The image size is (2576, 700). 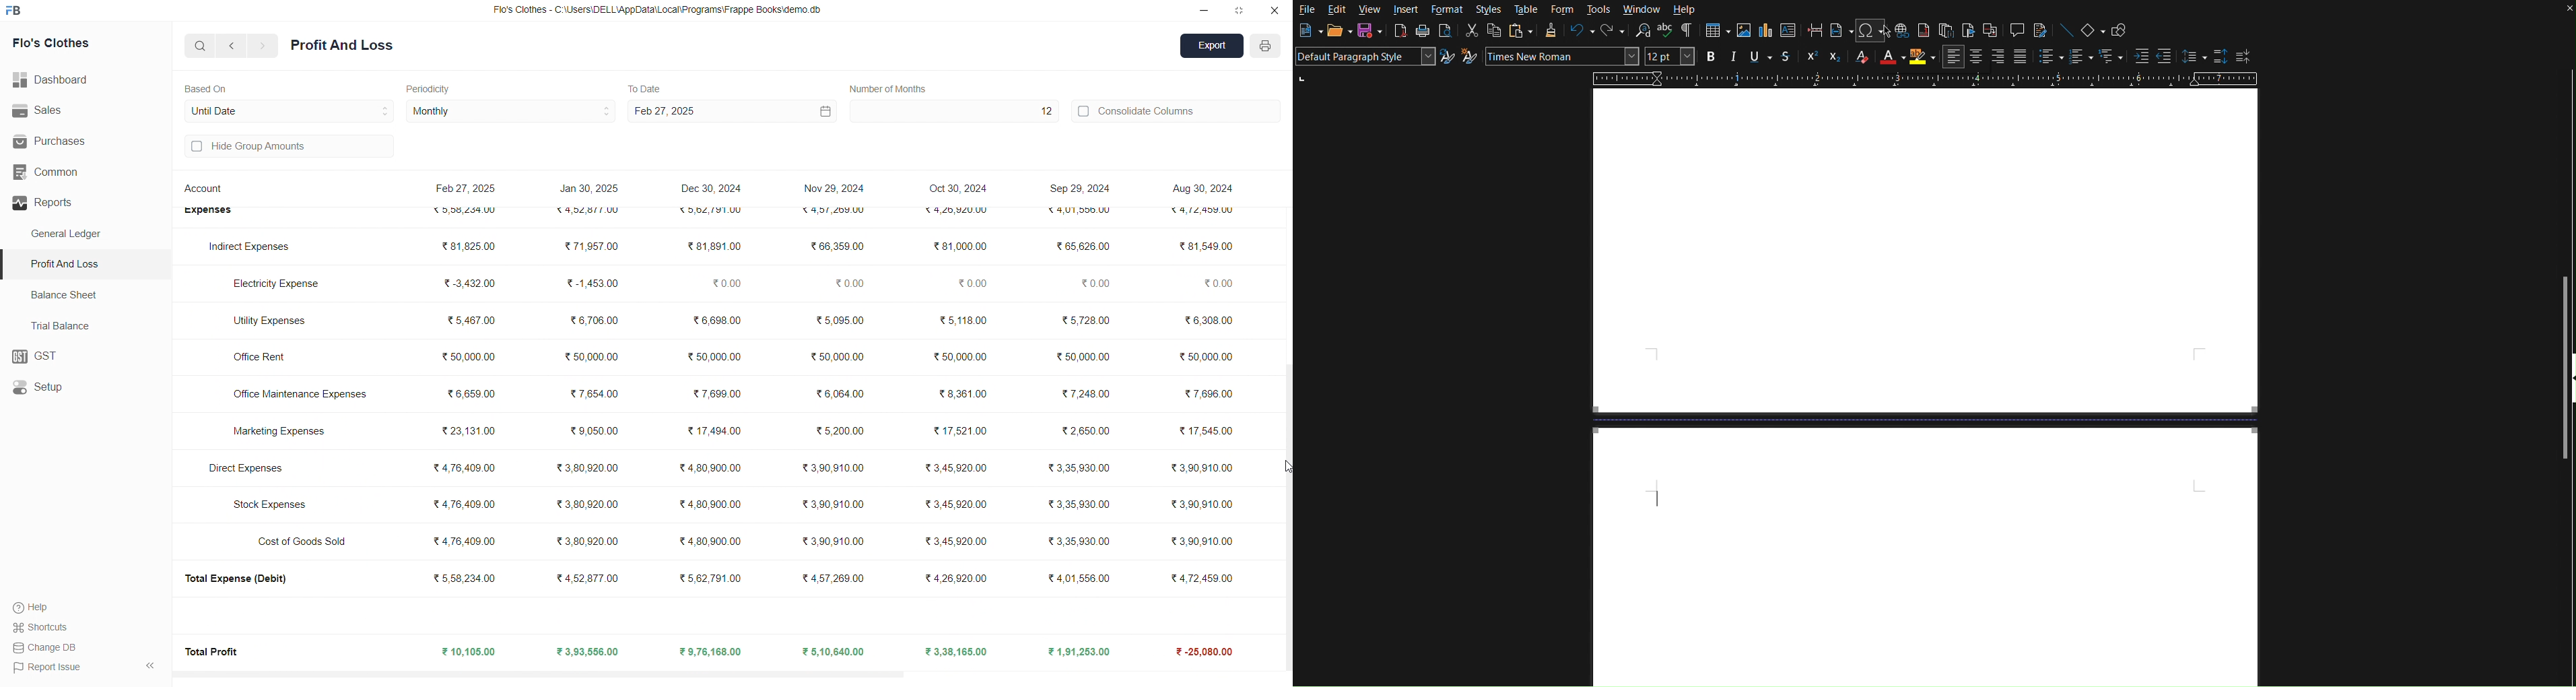 What do you see at coordinates (836, 504) in the screenshot?
I see `₹3,90,910.00` at bounding box center [836, 504].